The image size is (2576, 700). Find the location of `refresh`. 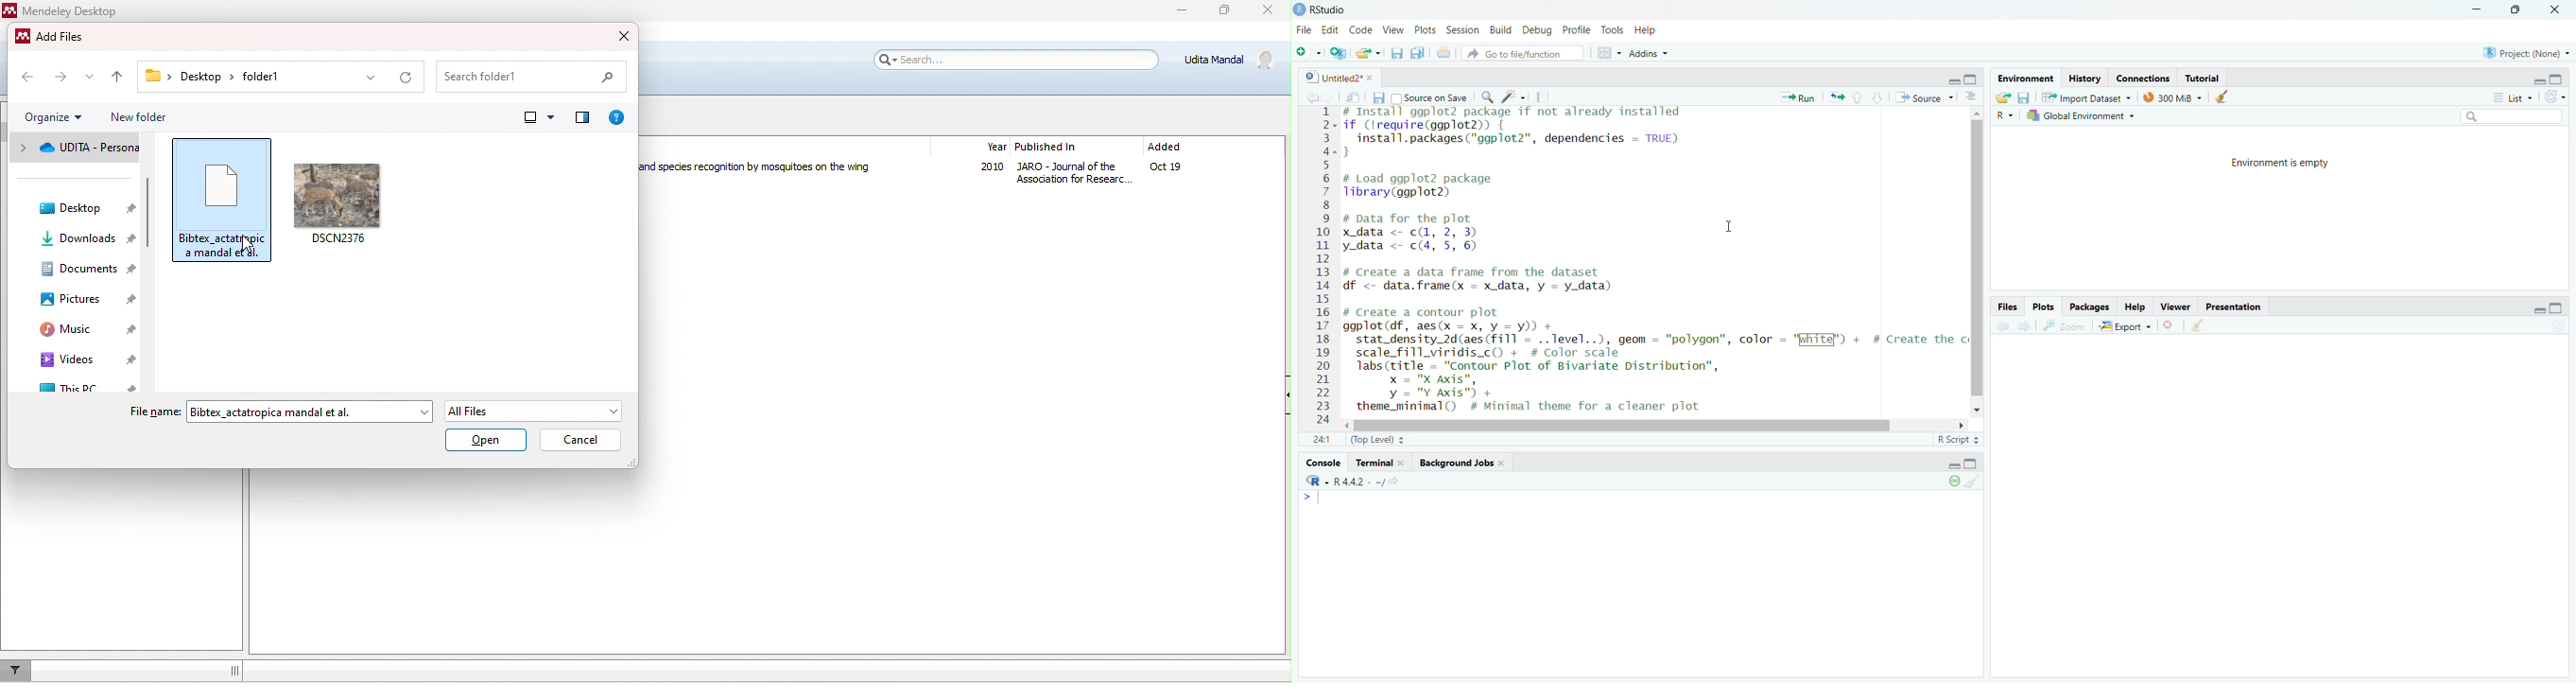

refresh is located at coordinates (2559, 96).